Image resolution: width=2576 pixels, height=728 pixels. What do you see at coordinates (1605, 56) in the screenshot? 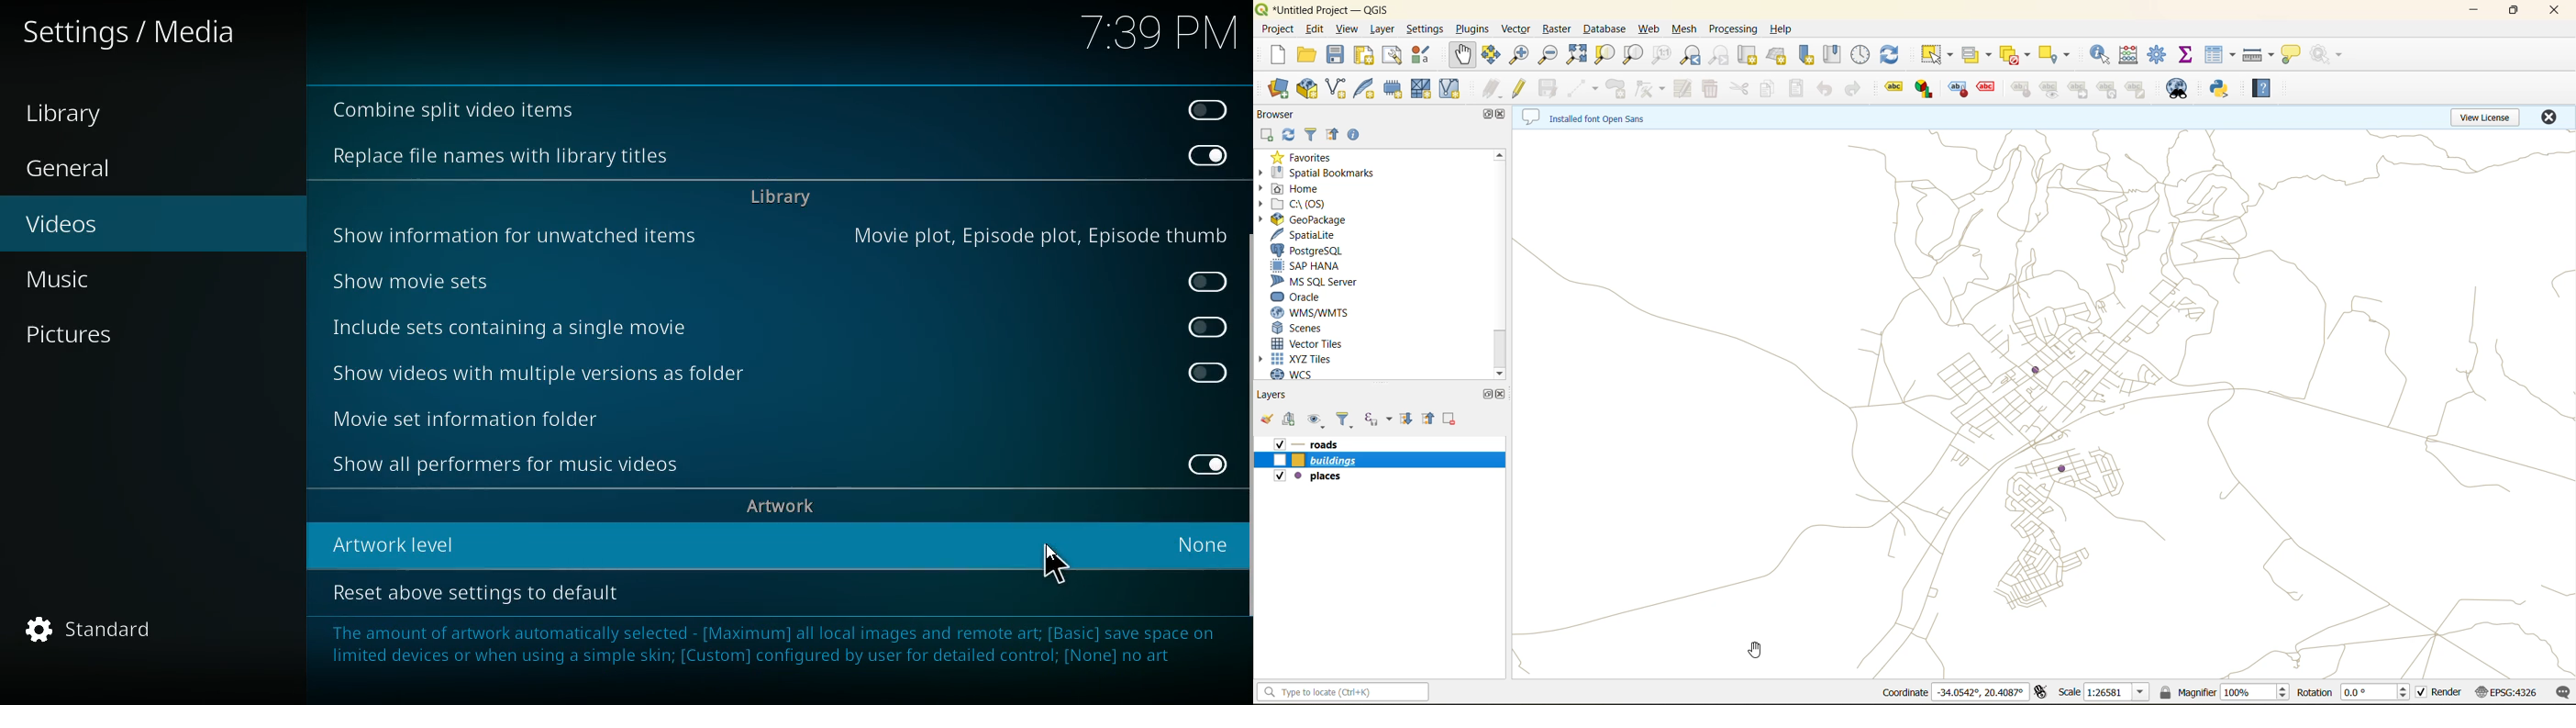
I see `zoom selection` at bounding box center [1605, 56].